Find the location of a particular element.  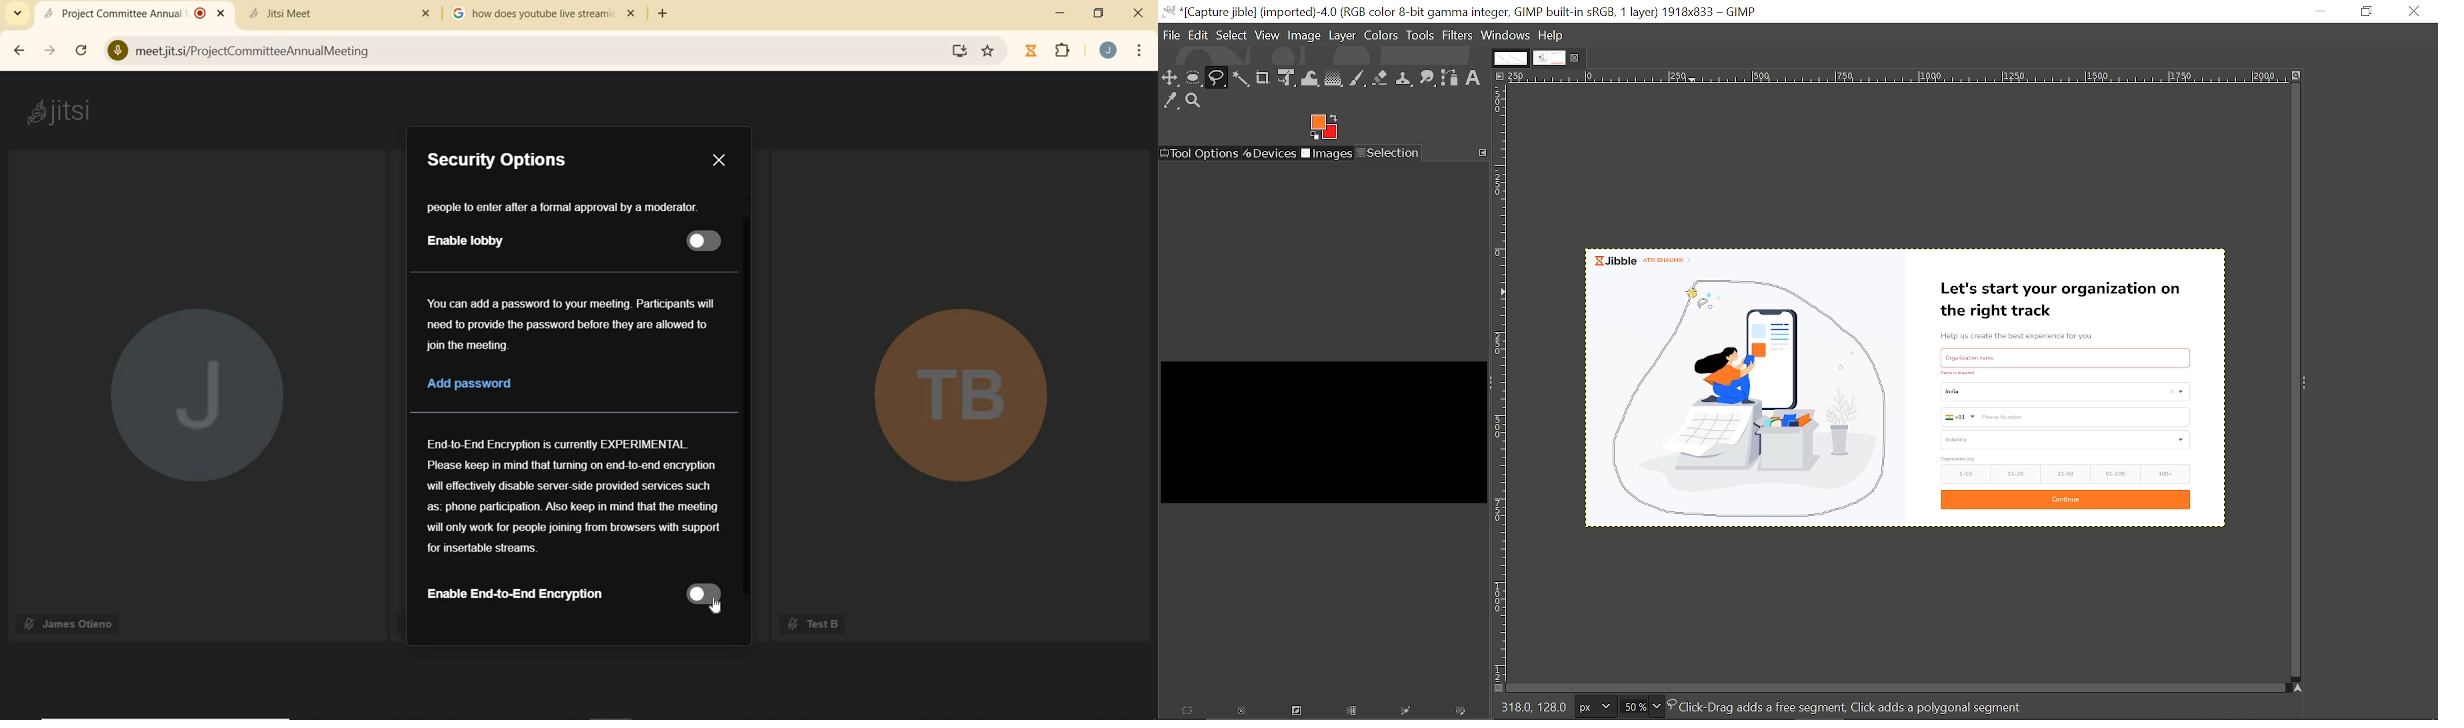

Navigate this display is located at coordinates (2298, 686).